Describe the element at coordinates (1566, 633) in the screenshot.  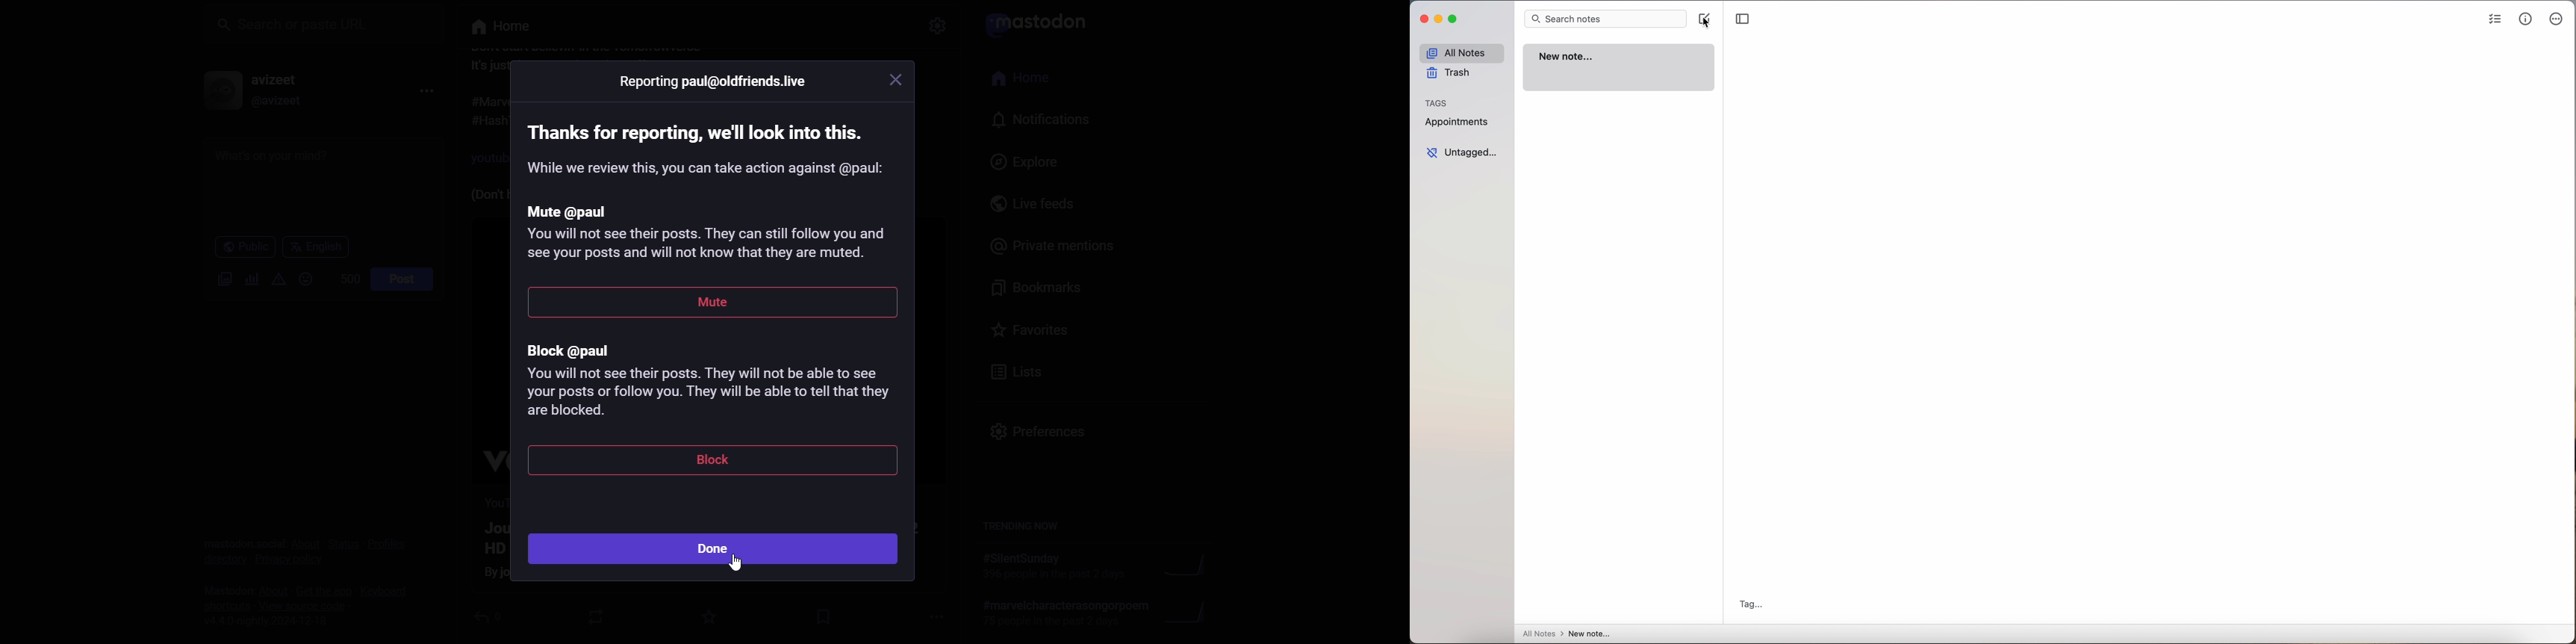
I see `all notes > new note...` at that location.